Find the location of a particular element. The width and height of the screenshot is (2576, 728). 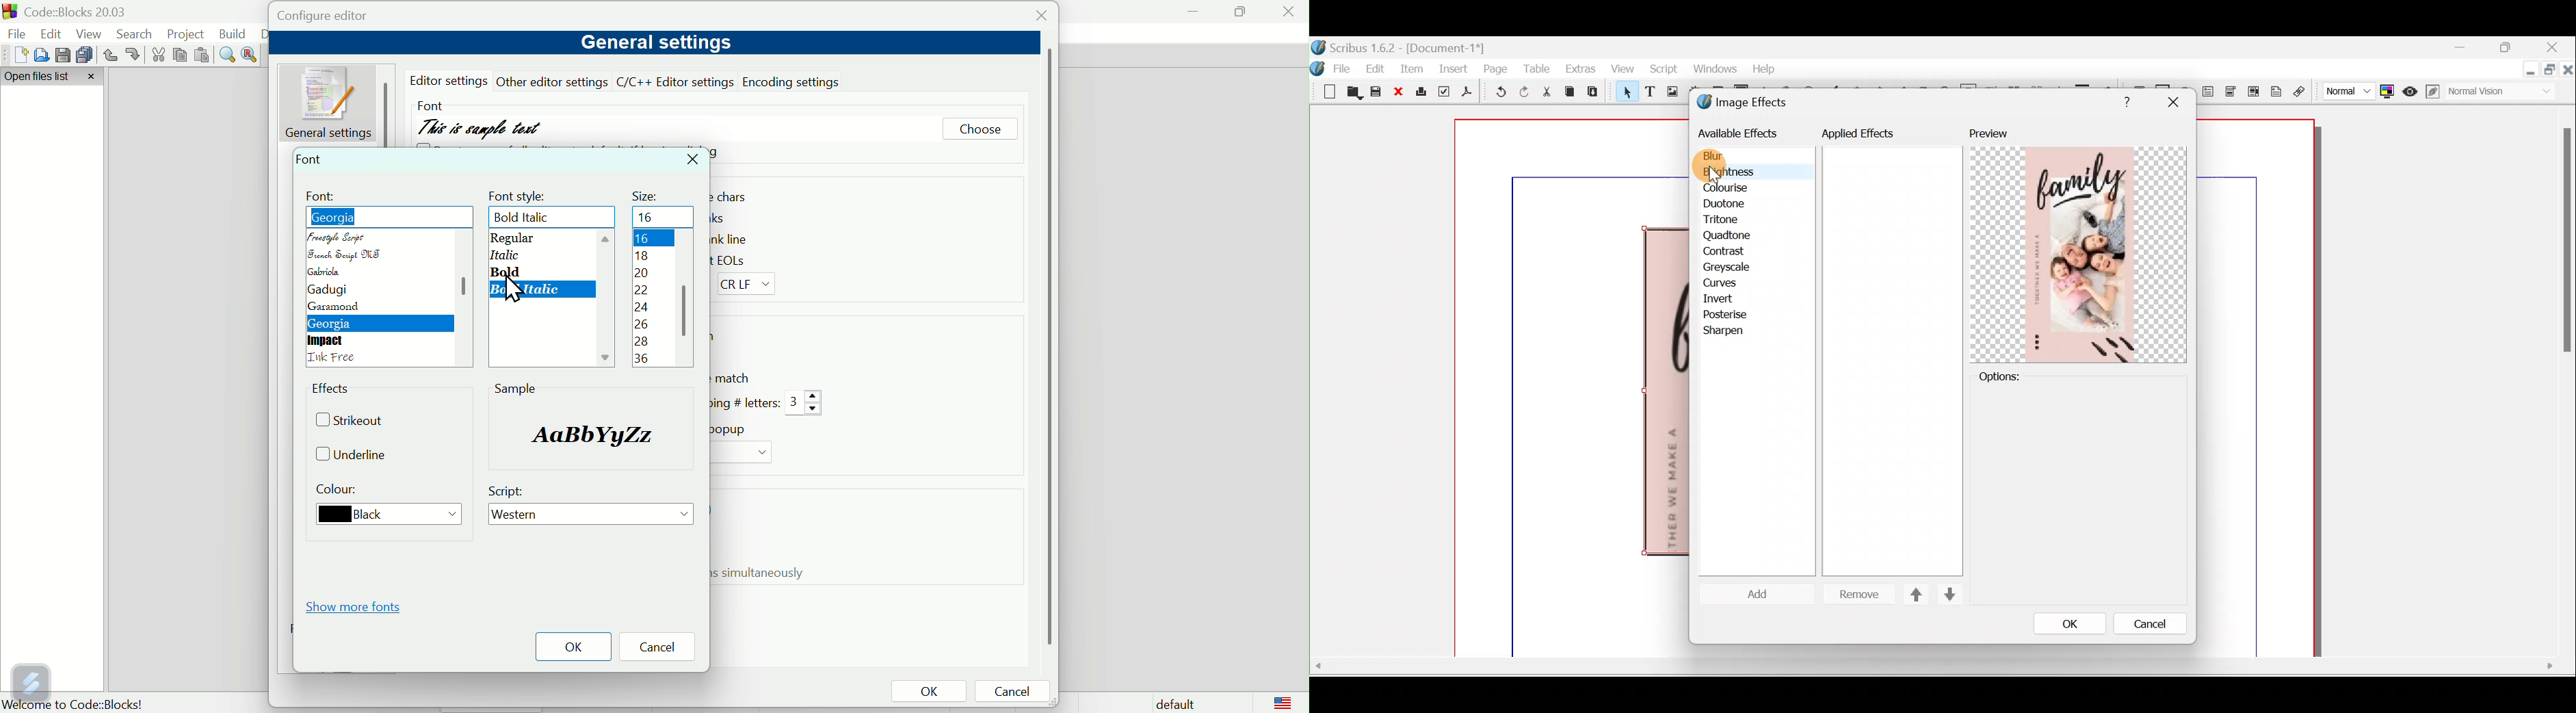

maximise is located at coordinates (2510, 50).